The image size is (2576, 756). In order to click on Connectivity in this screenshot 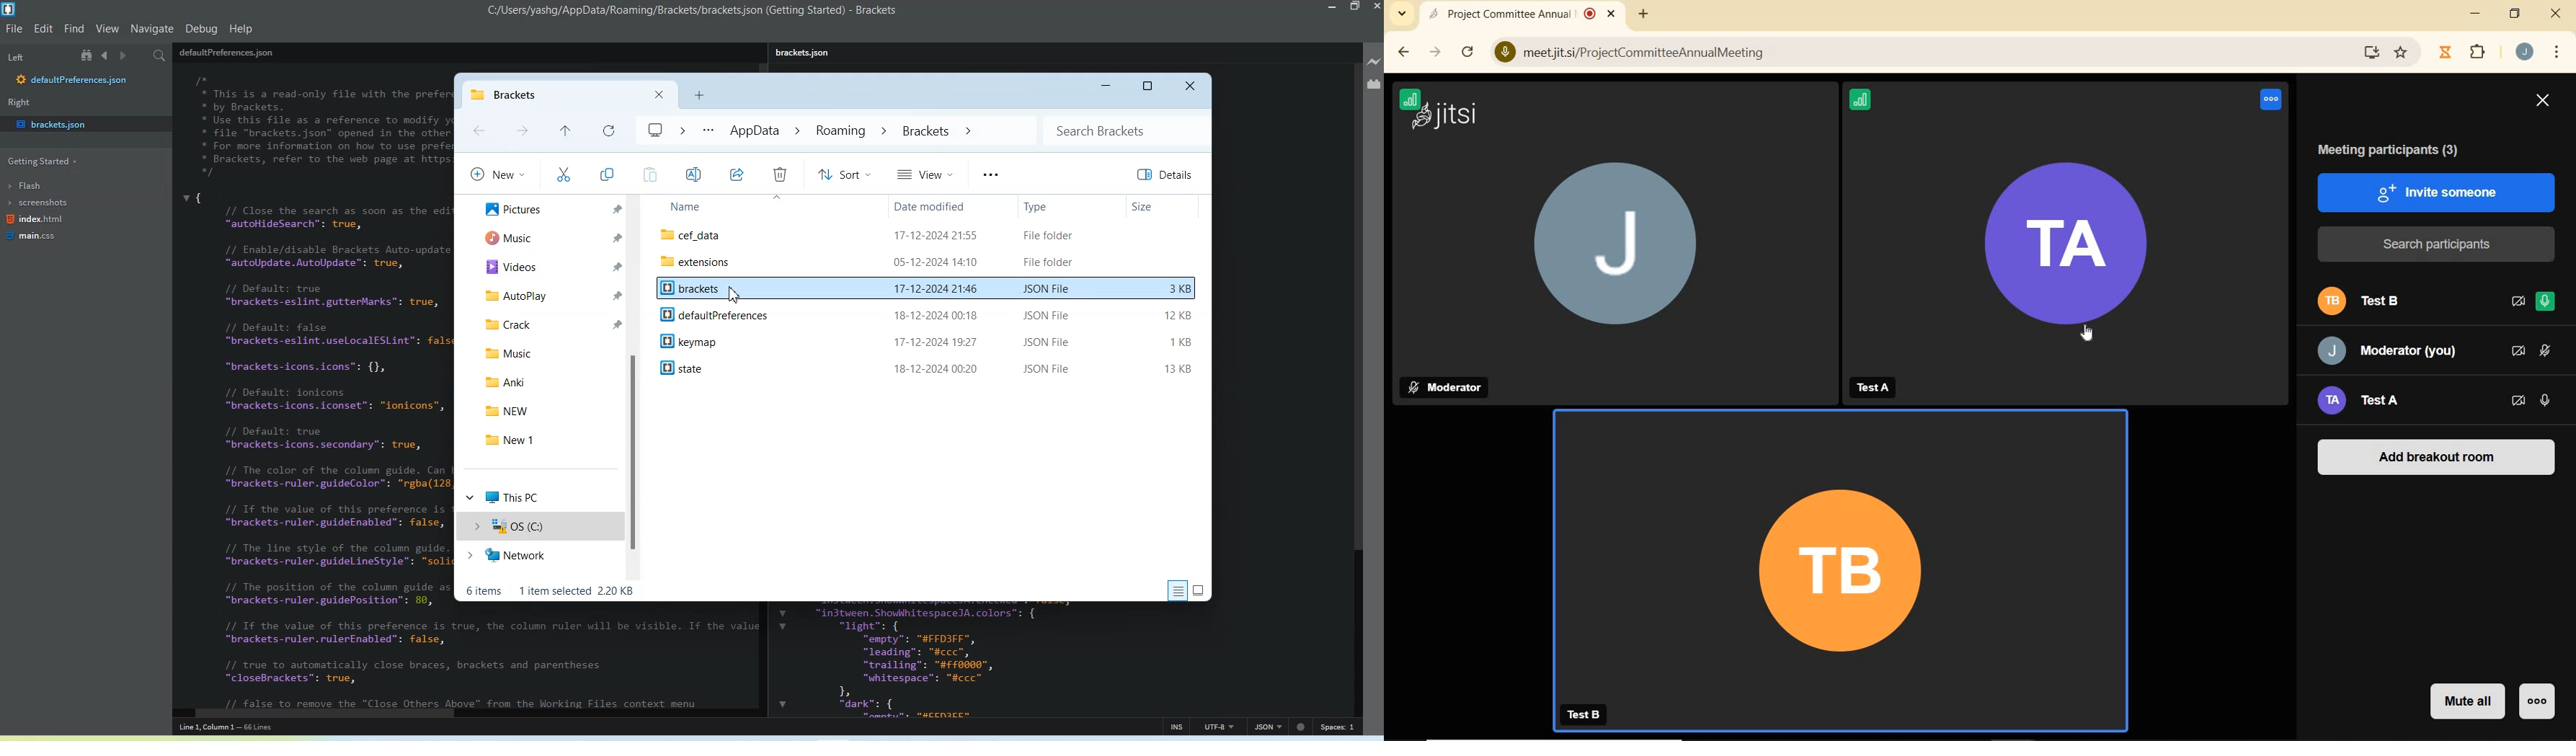, I will do `click(1866, 99)`.